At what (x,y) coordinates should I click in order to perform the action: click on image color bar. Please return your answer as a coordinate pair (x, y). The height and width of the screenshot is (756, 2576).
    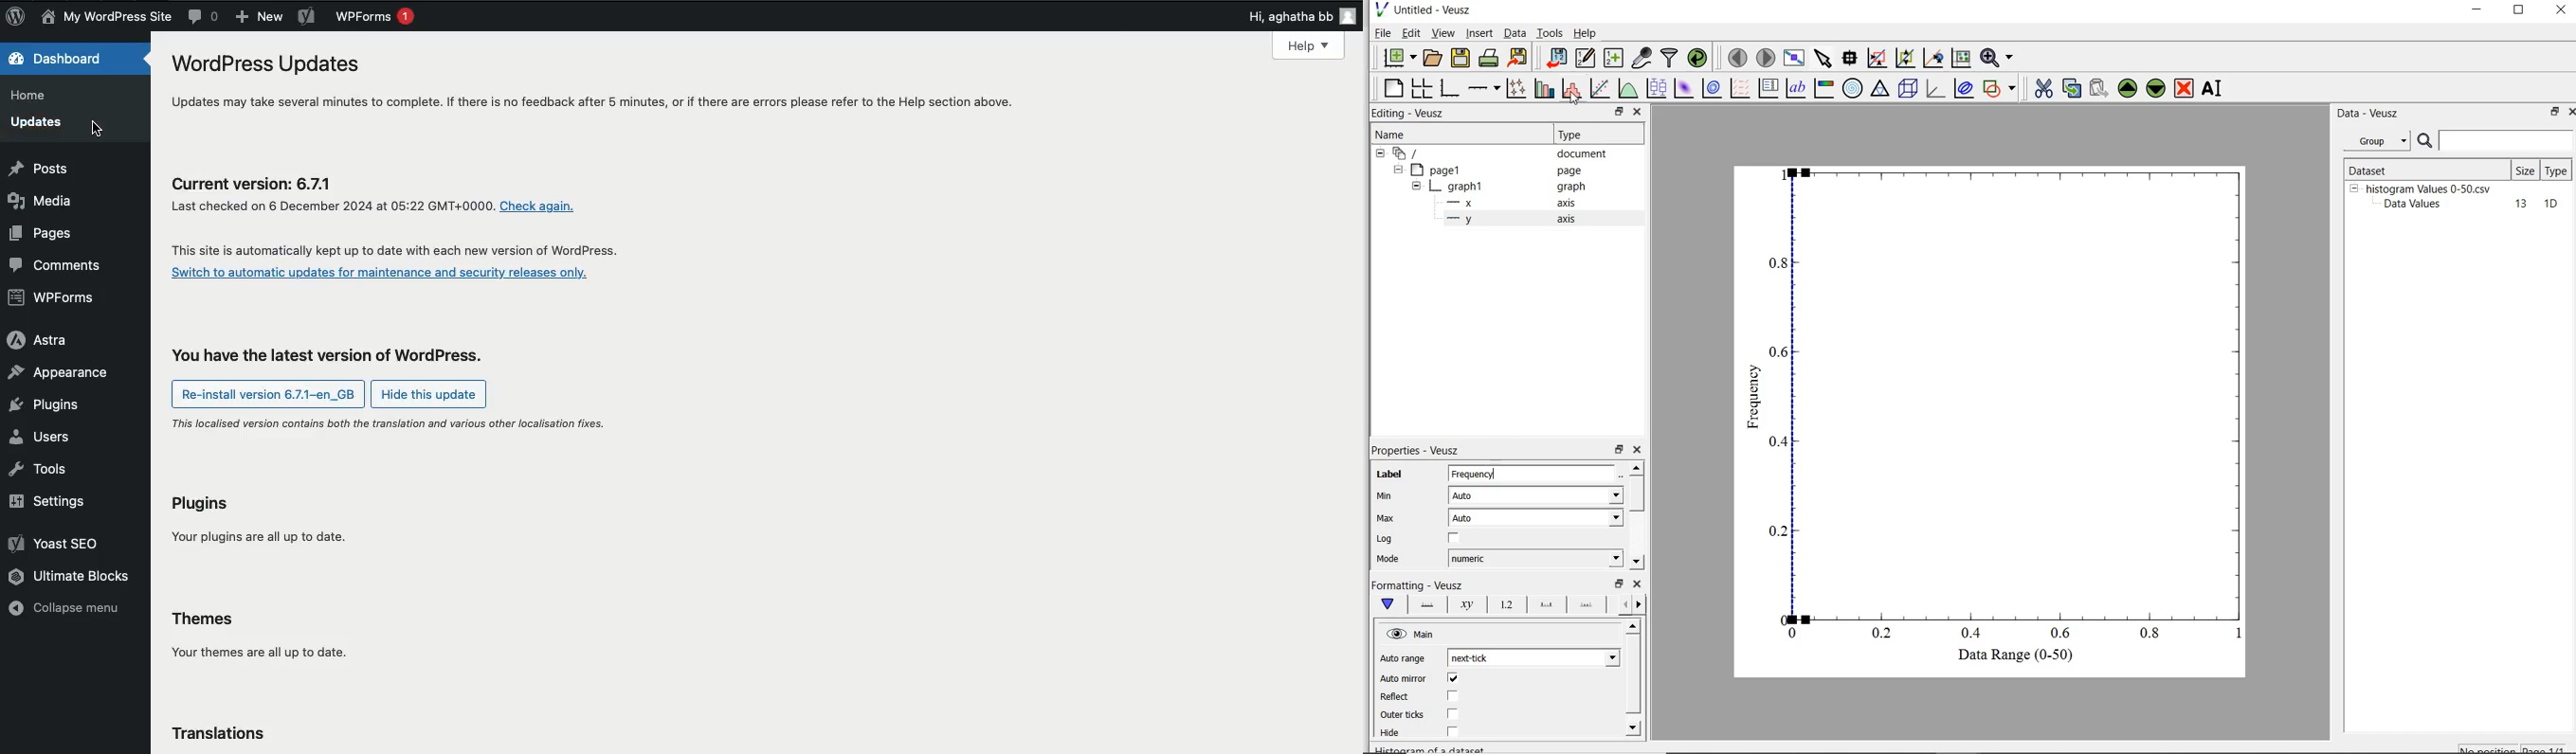
    Looking at the image, I should click on (1825, 88).